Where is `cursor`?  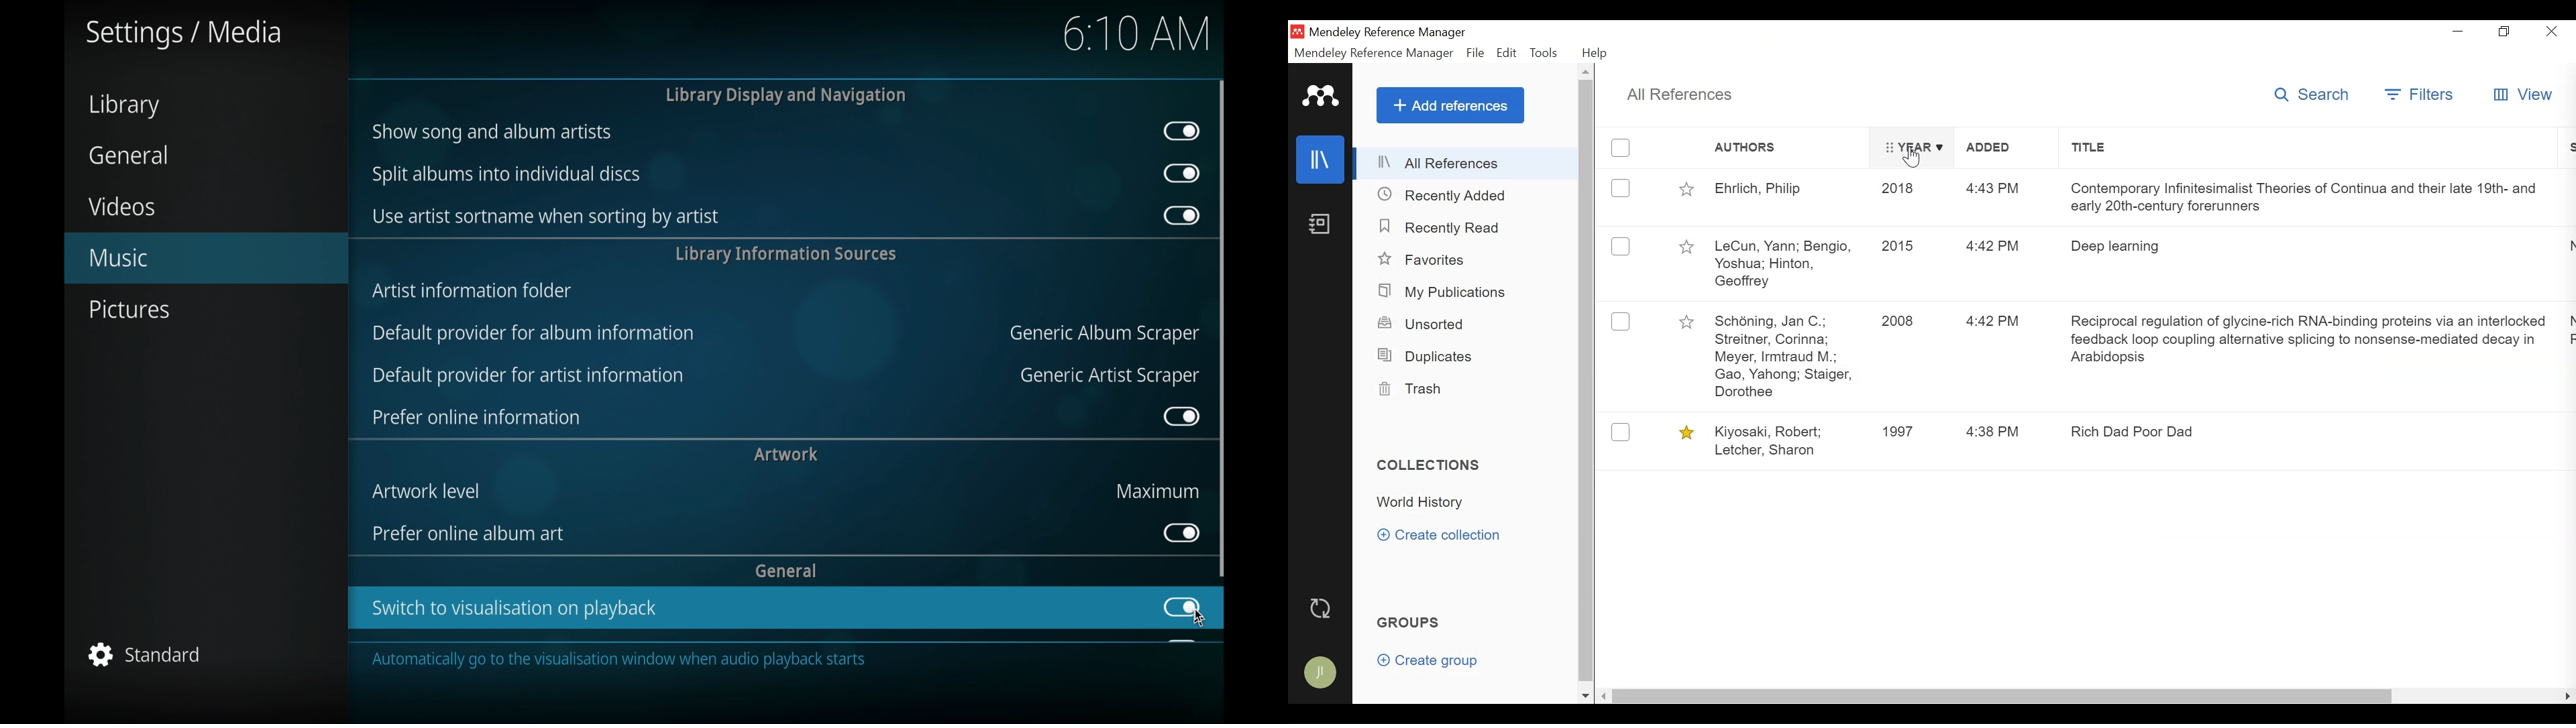
cursor is located at coordinates (1199, 619).